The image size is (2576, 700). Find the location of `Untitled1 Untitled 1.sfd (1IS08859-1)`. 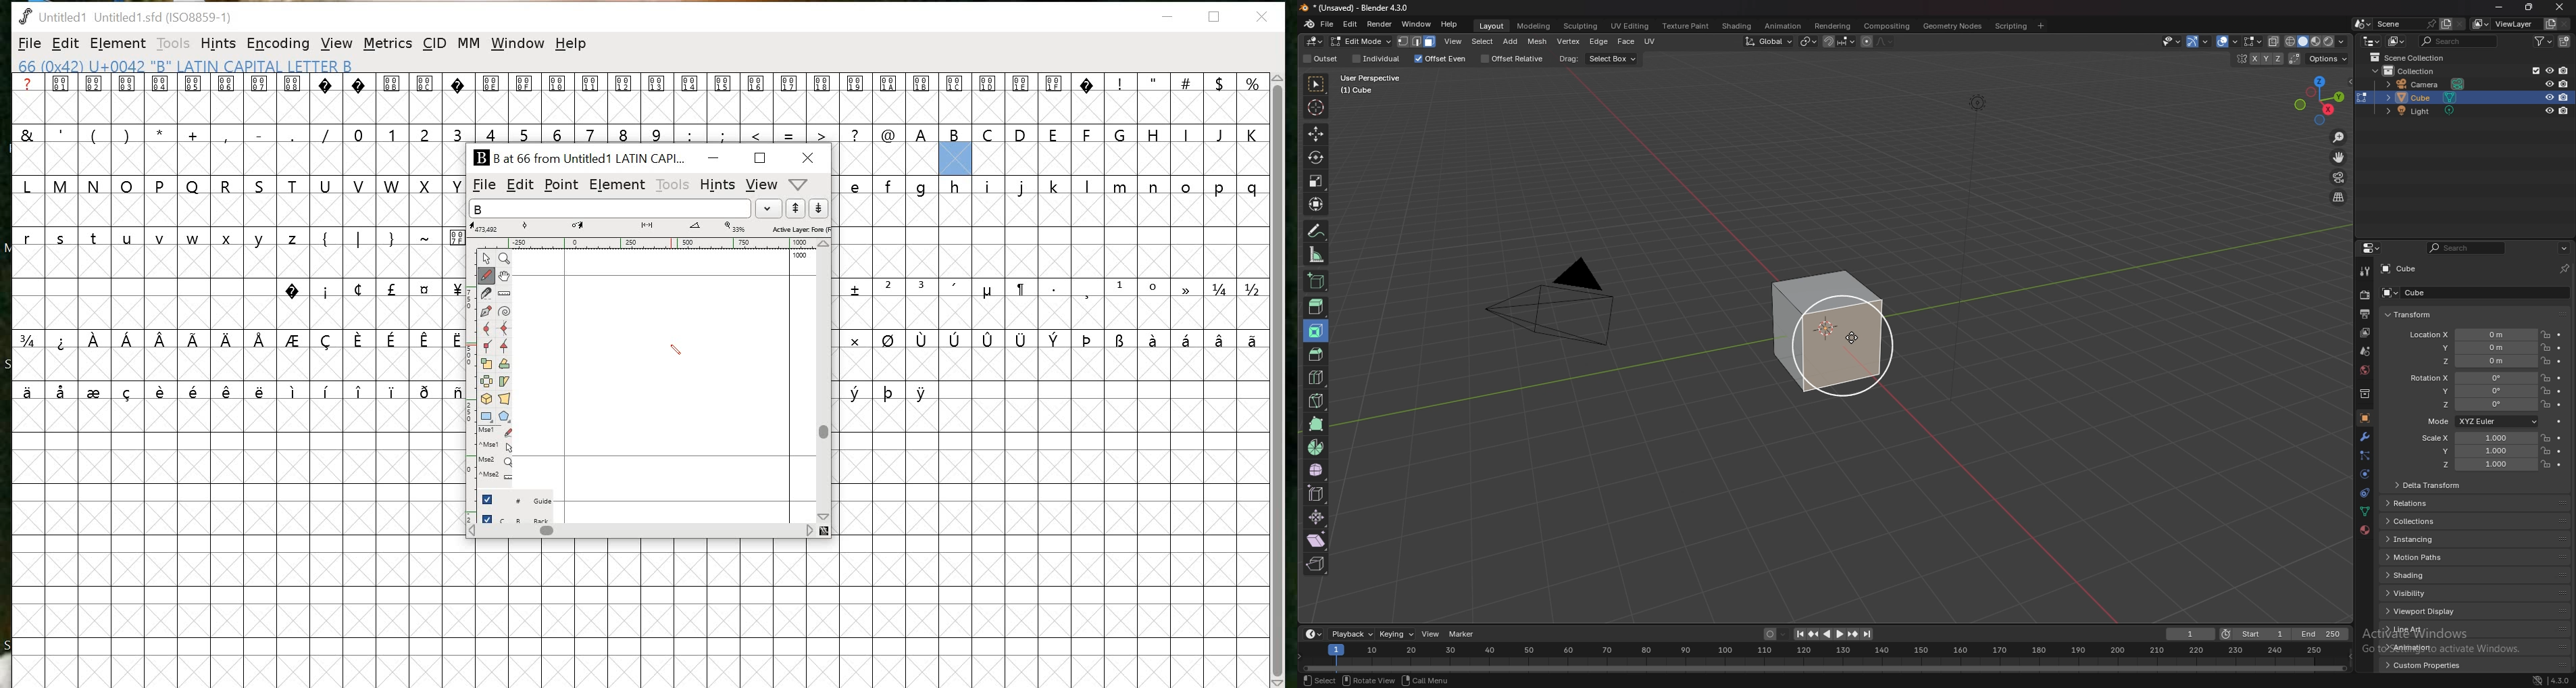

Untitled1 Untitled 1.sfd (1IS08859-1) is located at coordinates (124, 16).